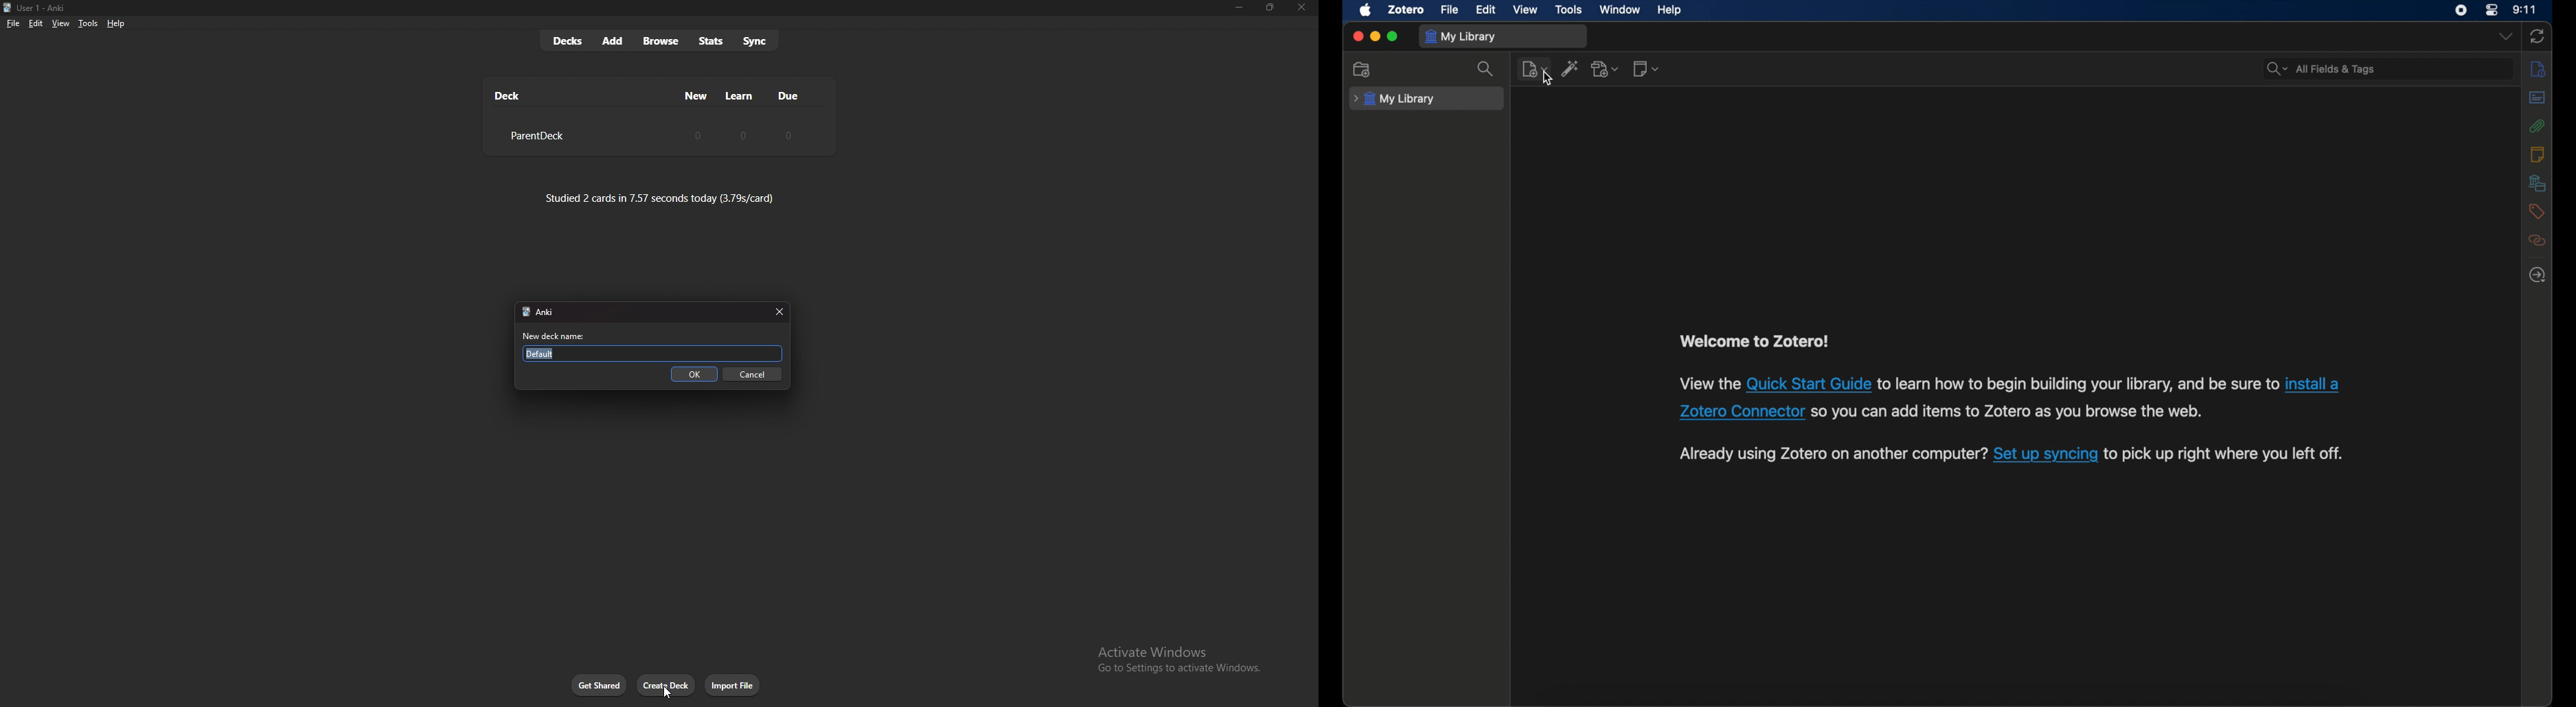 The height and width of the screenshot is (728, 2576). What do you see at coordinates (45, 8) in the screenshot?
I see `User 1 - Anki` at bounding box center [45, 8].